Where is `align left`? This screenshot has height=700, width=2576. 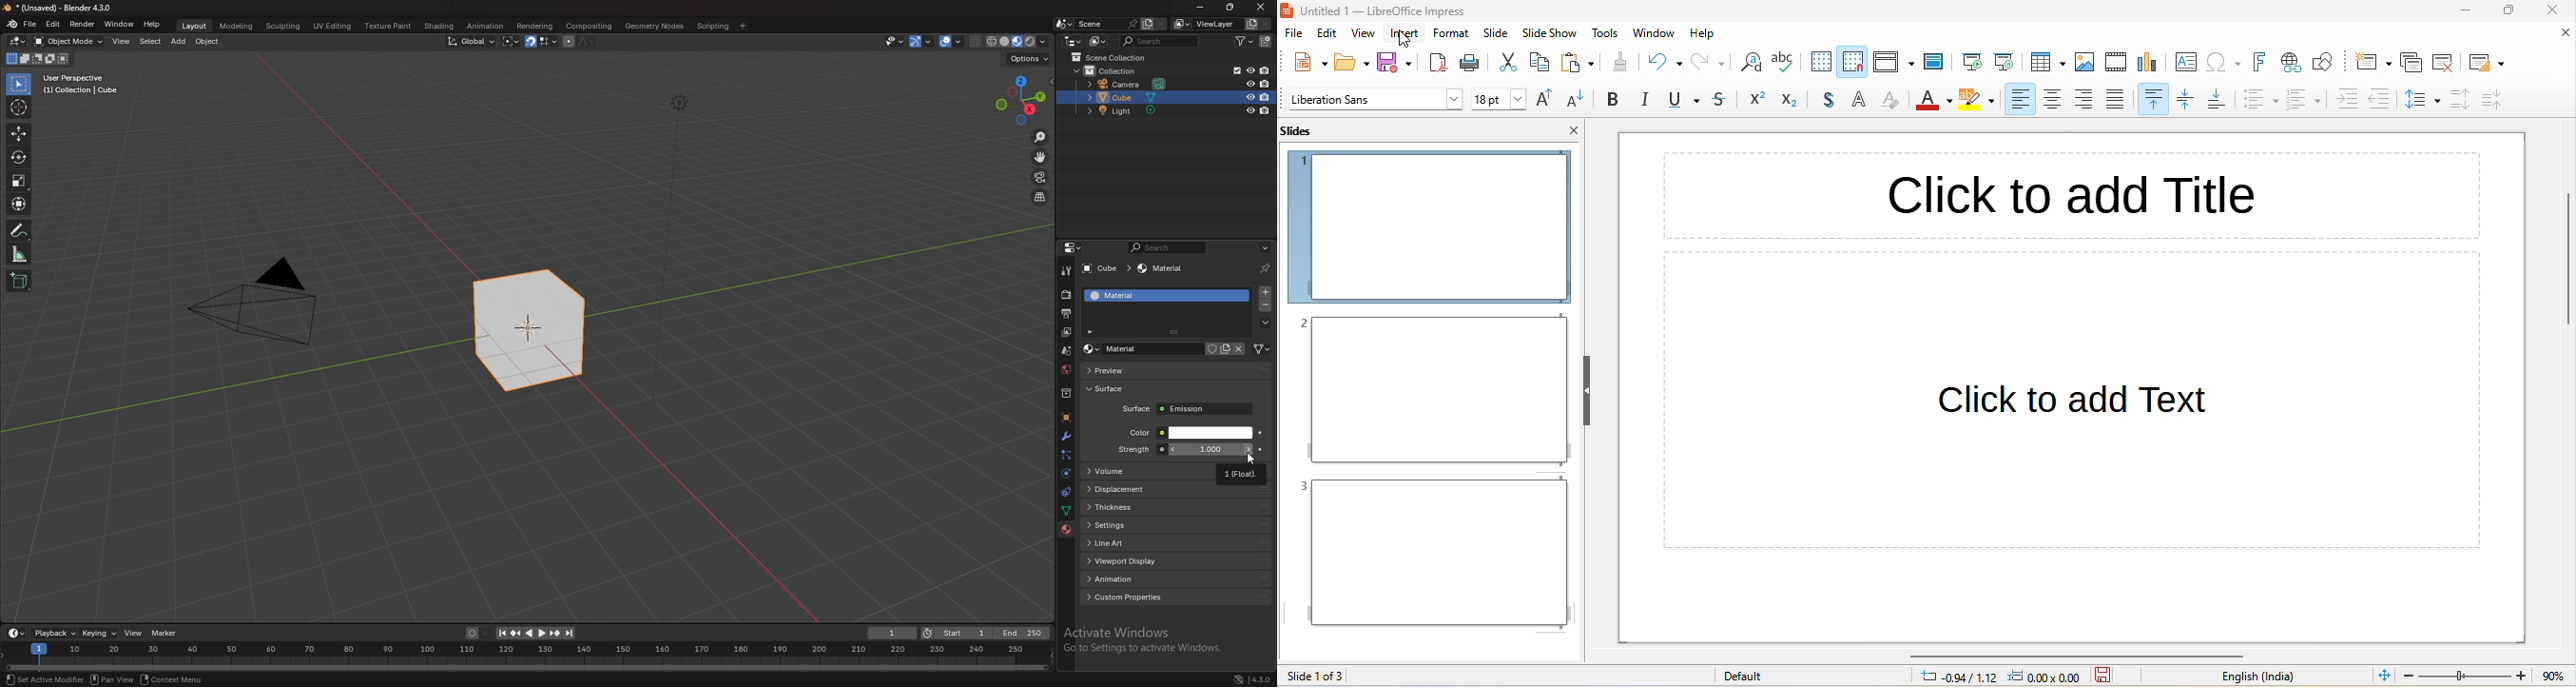
align left is located at coordinates (2018, 100).